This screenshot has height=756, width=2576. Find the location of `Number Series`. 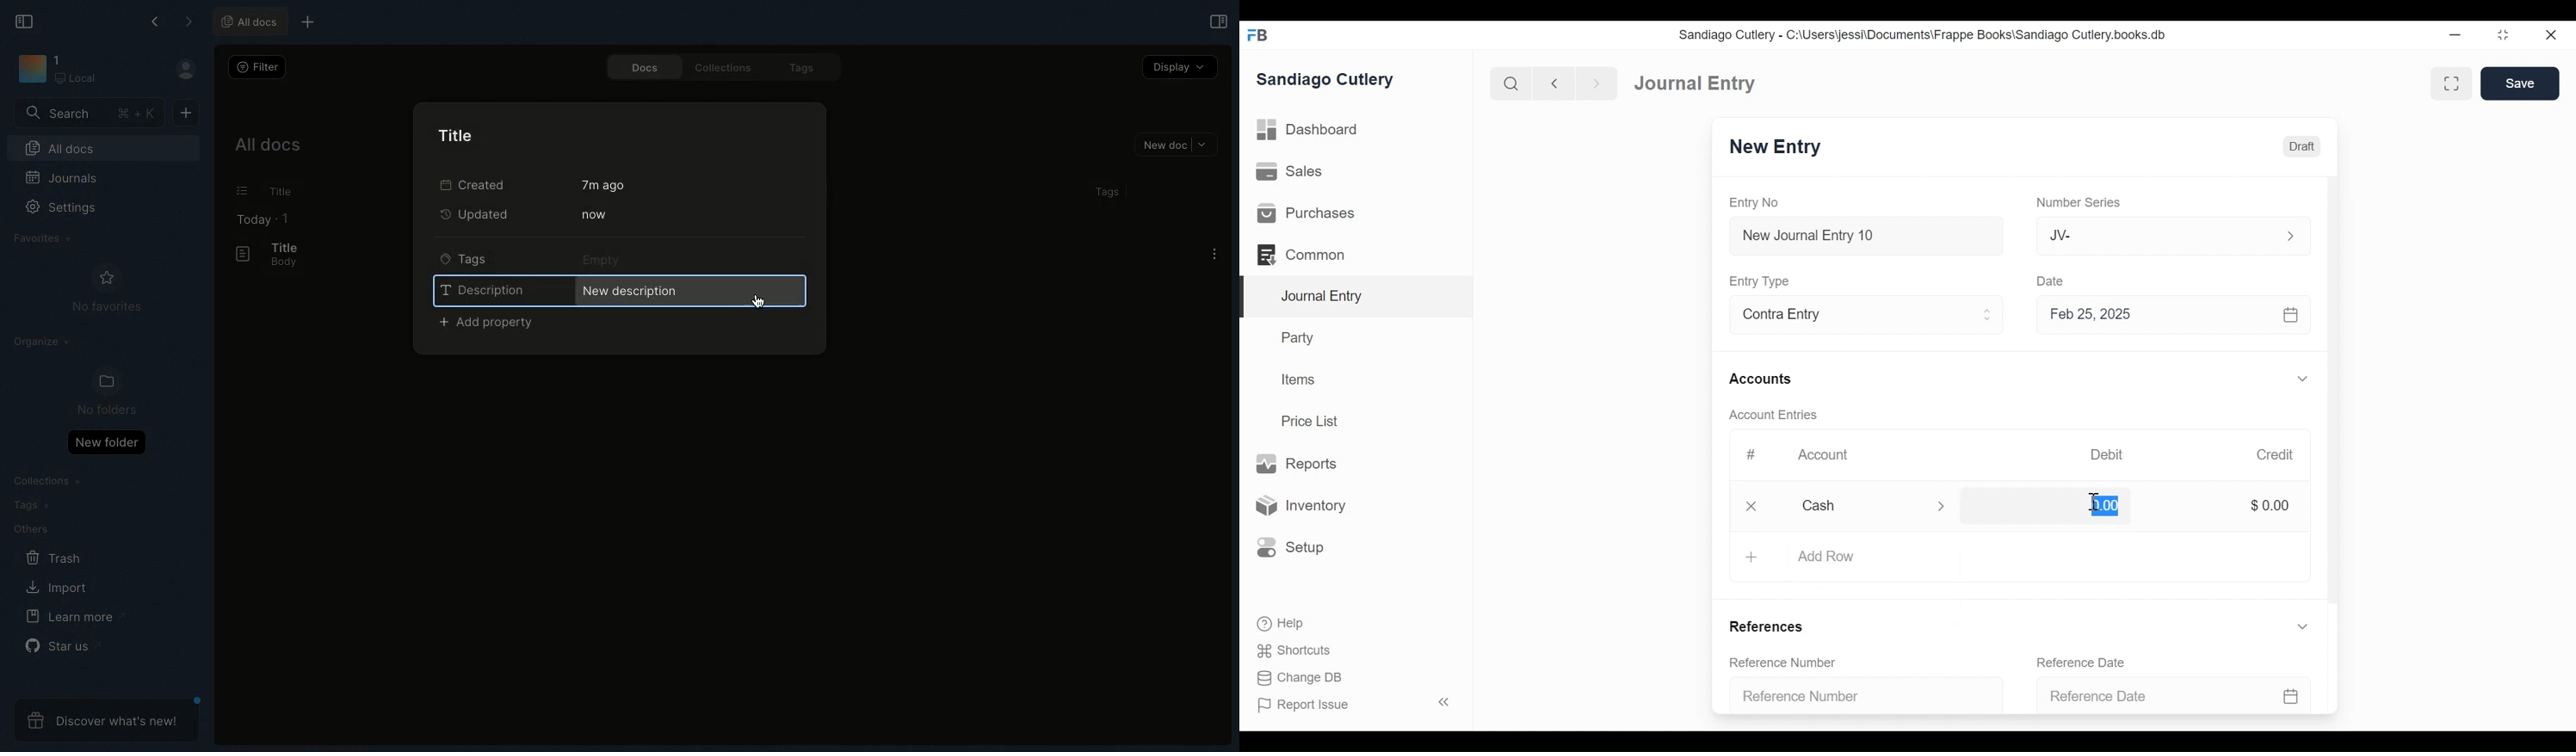

Number Series is located at coordinates (2081, 203).